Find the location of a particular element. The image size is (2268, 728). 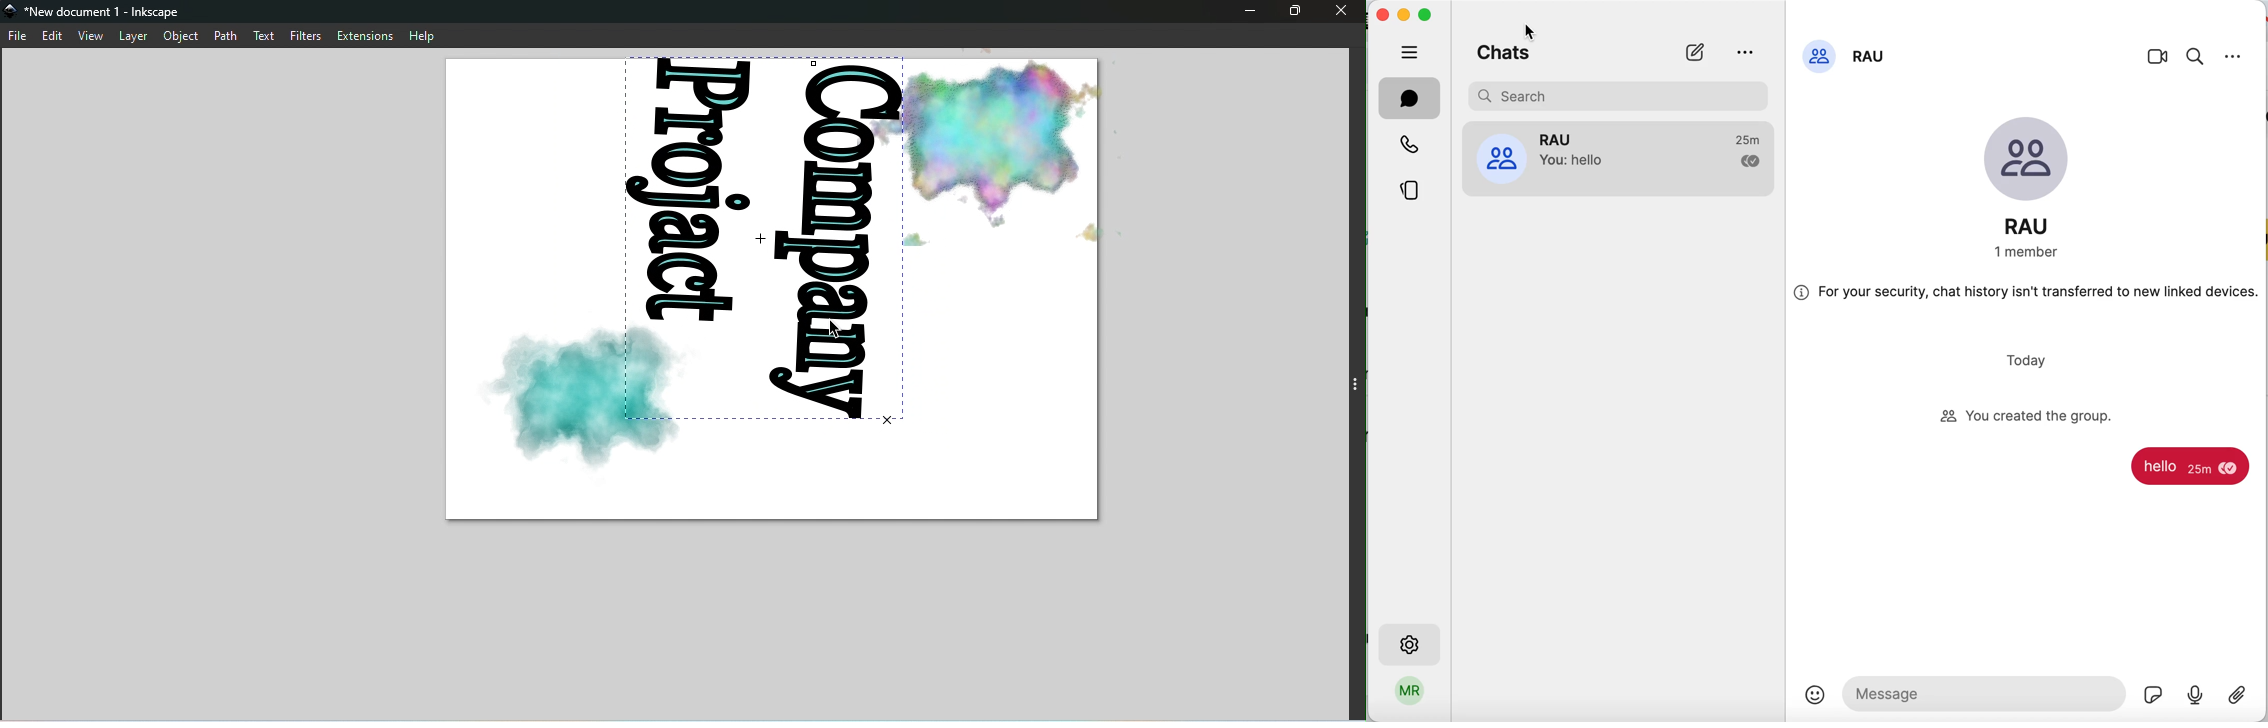

View is located at coordinates (91, 35).